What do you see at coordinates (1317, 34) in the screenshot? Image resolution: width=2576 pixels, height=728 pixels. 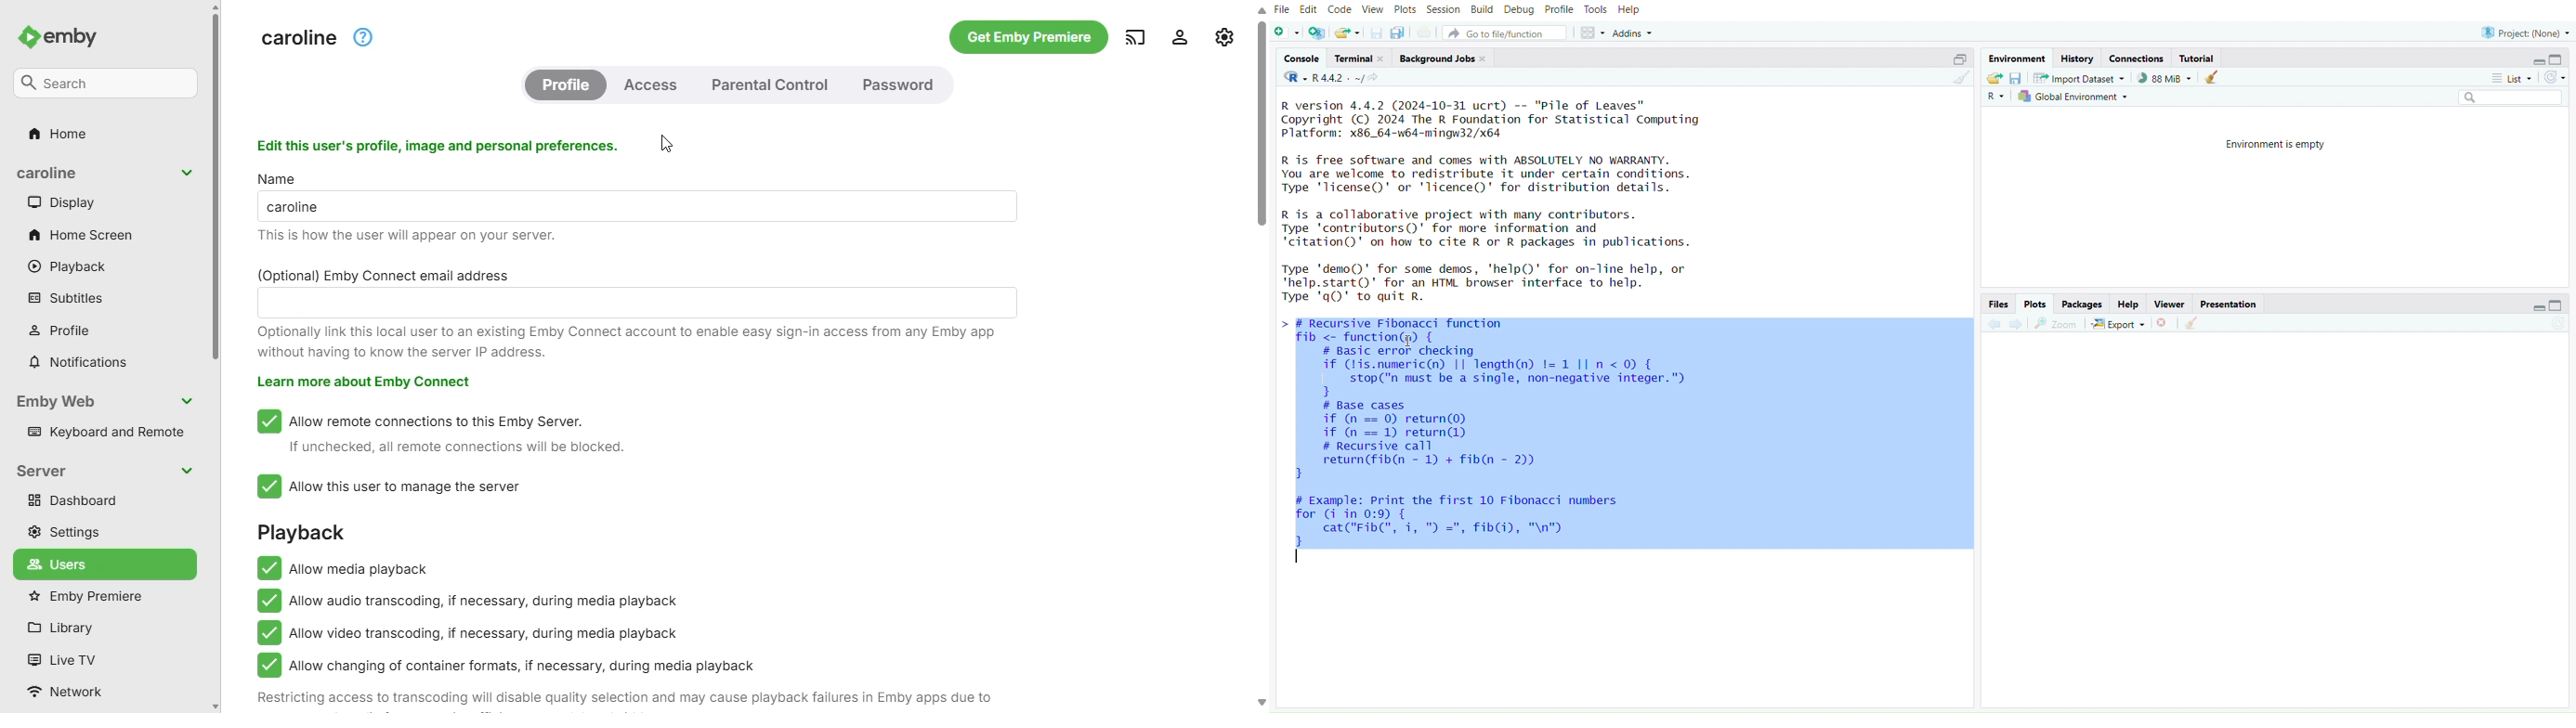 I see `create a project` at bounding box center [1317, 34].